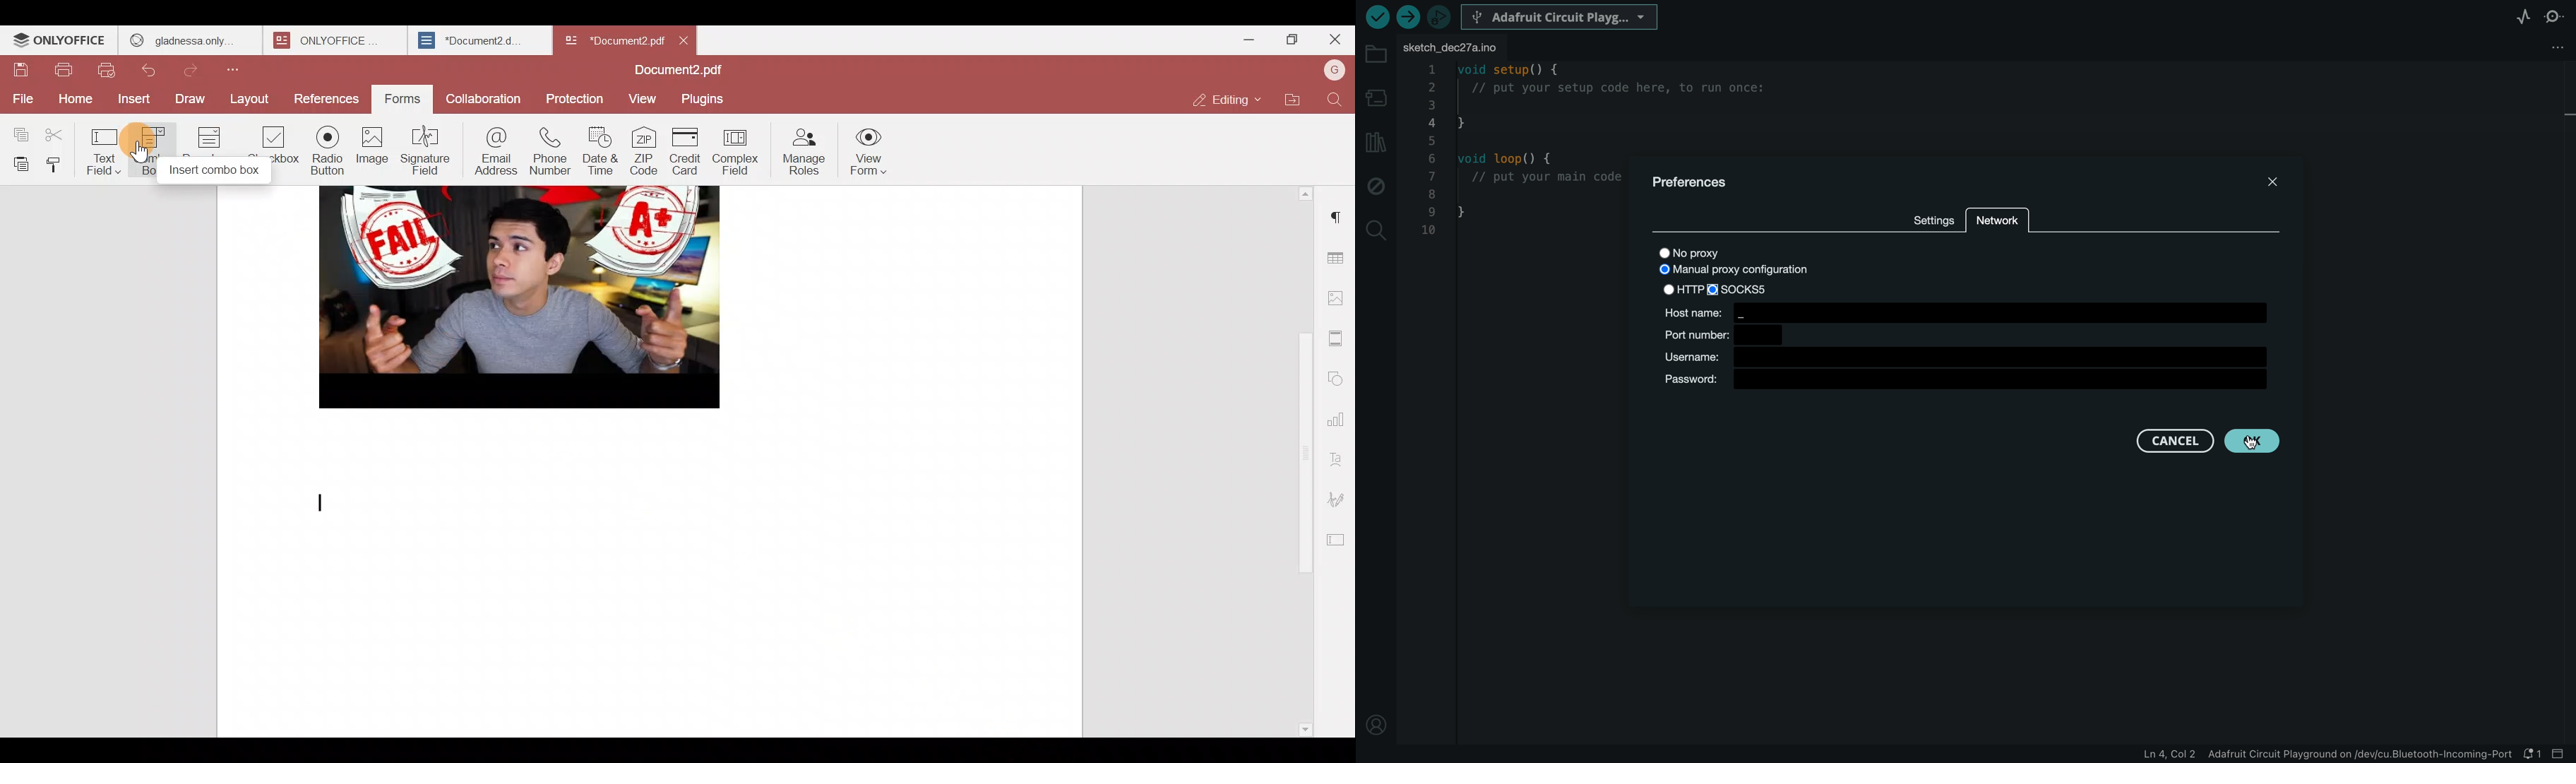  What do you see at coordinates (494, 150) in the screenshot?
I see `Email address` at bounding box center [494, 150].